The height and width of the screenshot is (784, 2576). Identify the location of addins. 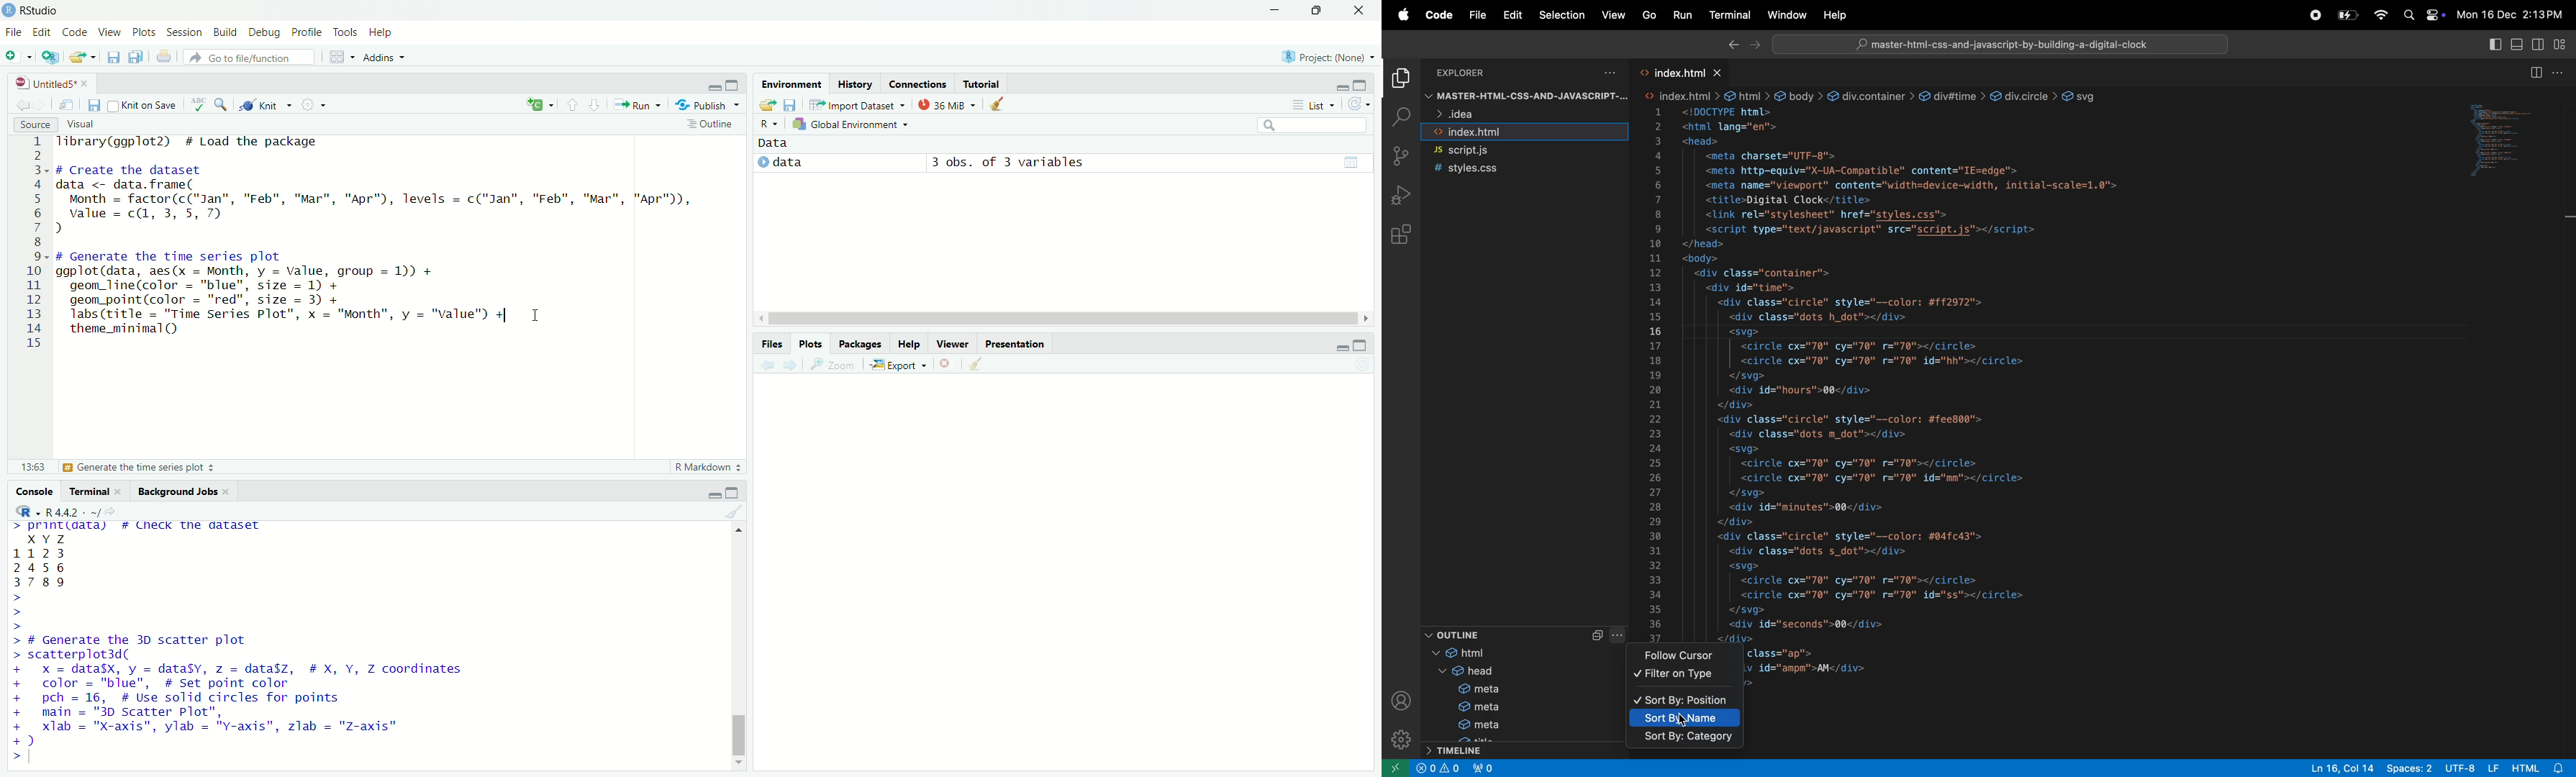
(387, 57).